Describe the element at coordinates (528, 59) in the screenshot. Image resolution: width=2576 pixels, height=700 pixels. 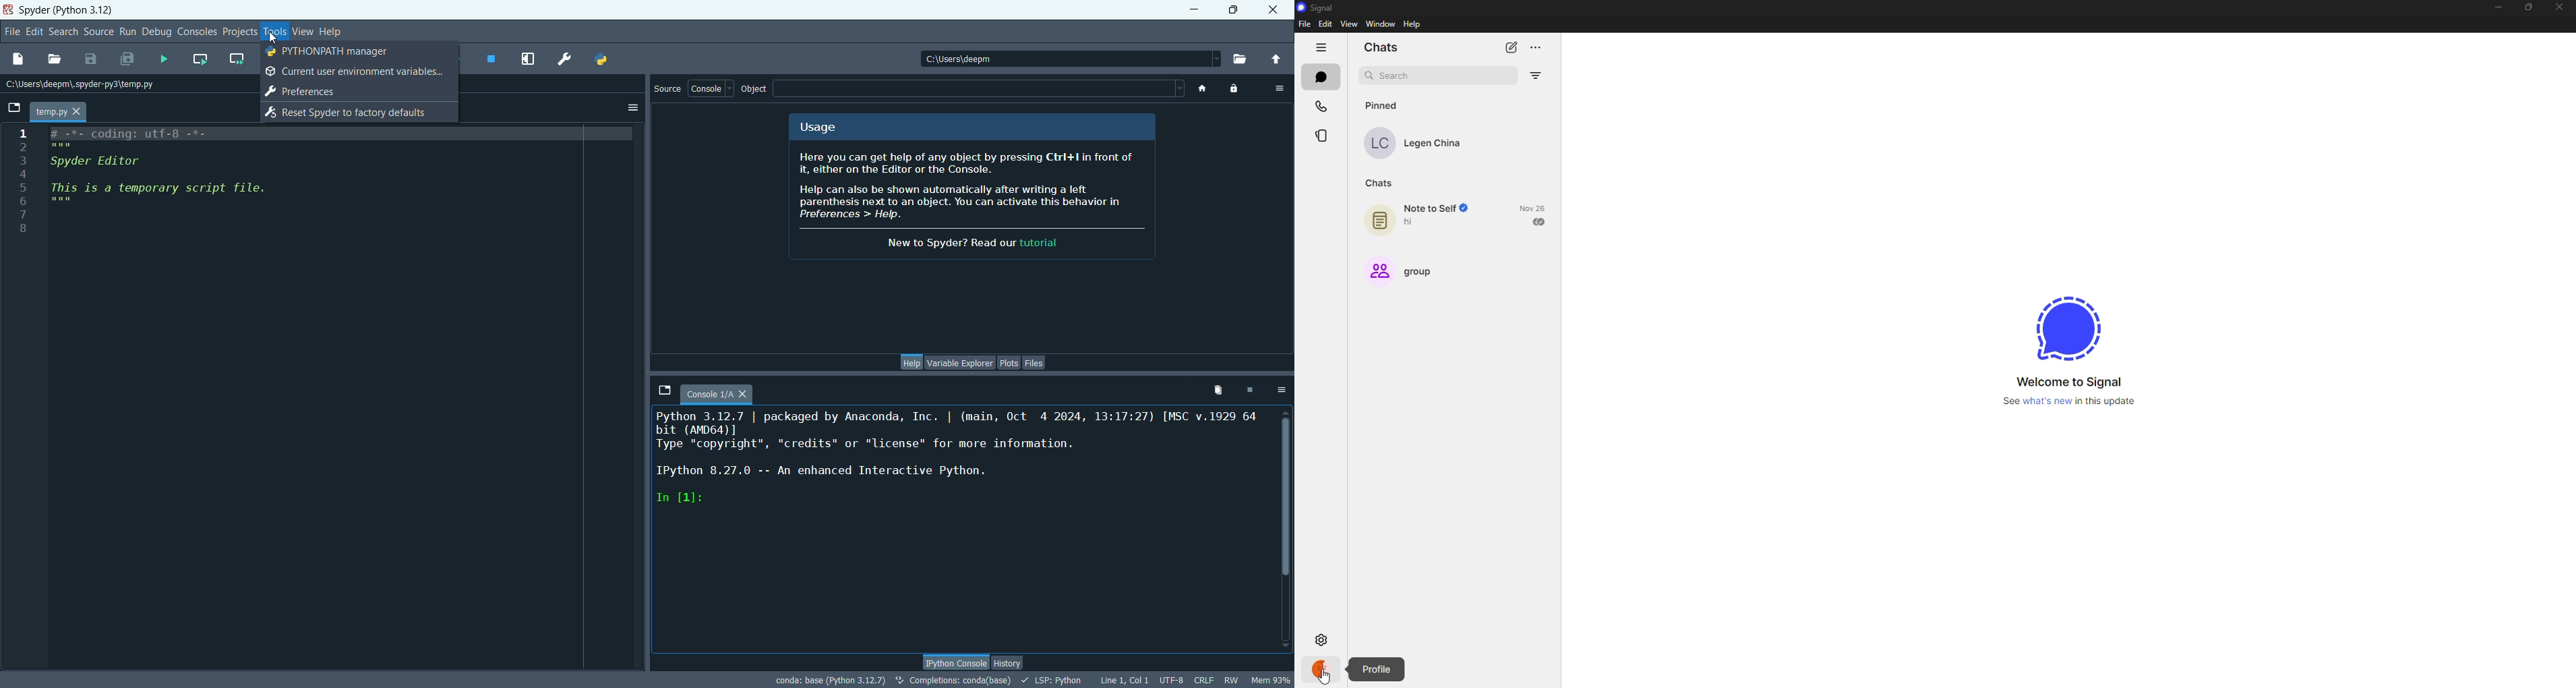
I see `maximize current pane` at that location.